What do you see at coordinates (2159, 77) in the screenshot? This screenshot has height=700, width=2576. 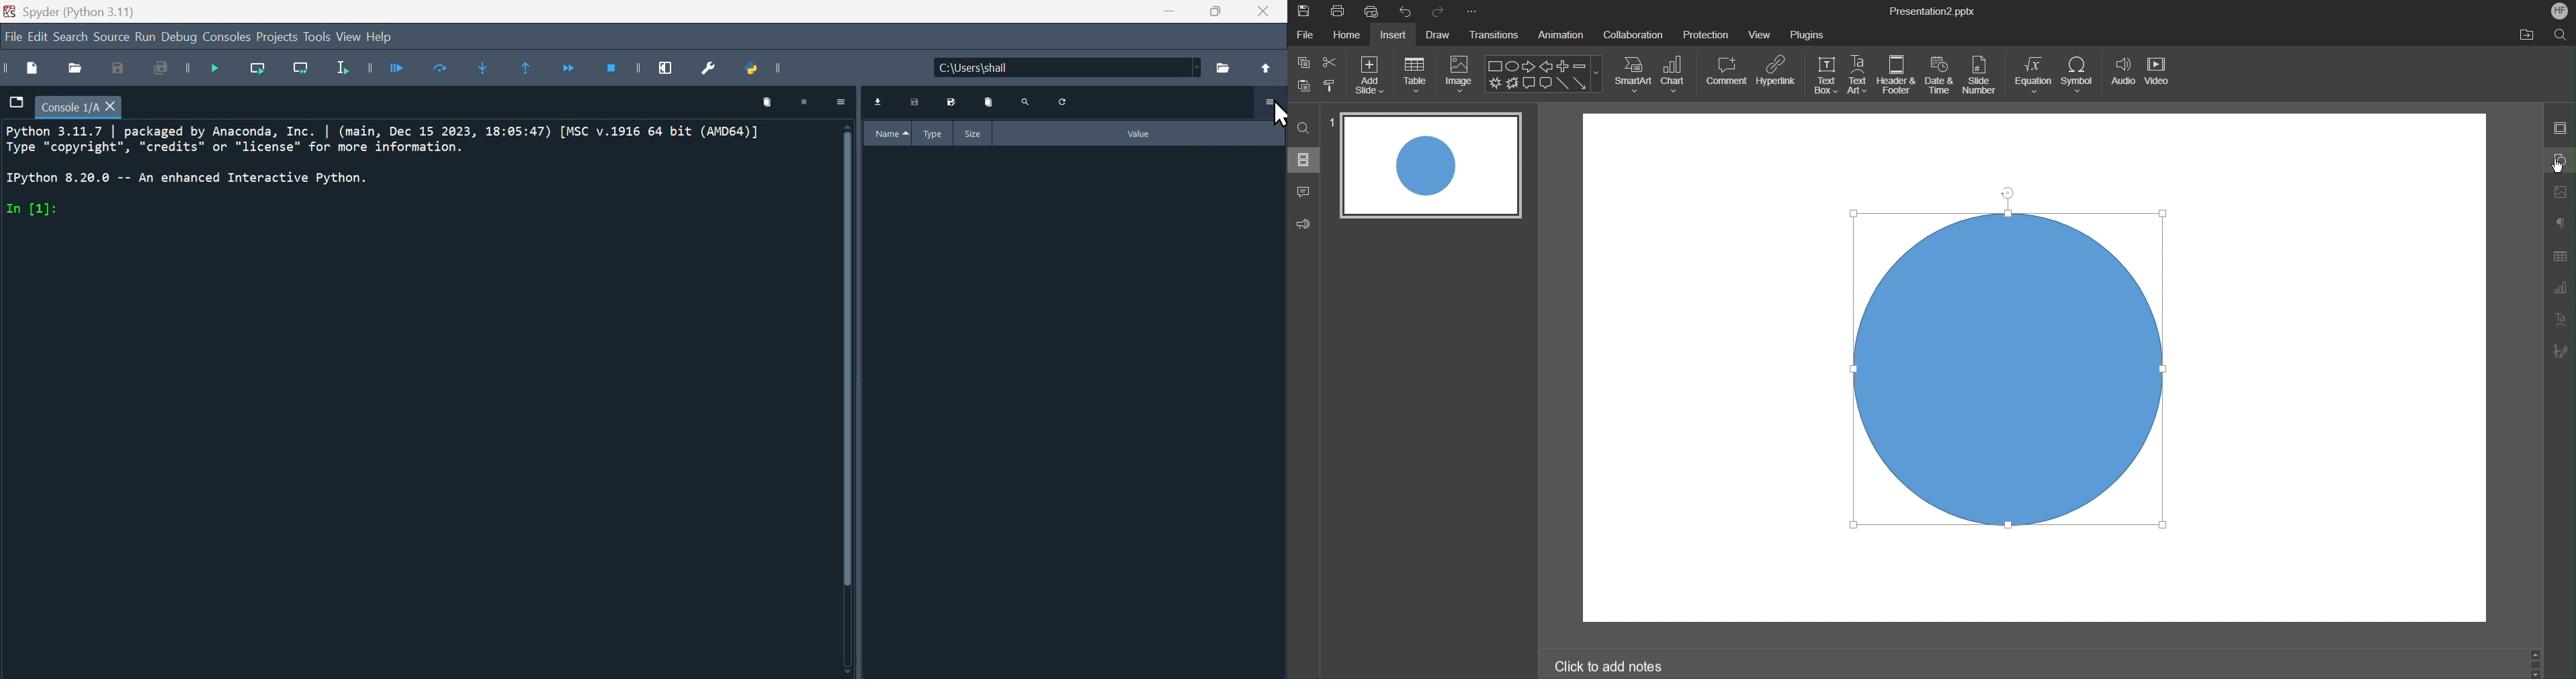 I see `Video` at bounding box center [2159, 77].